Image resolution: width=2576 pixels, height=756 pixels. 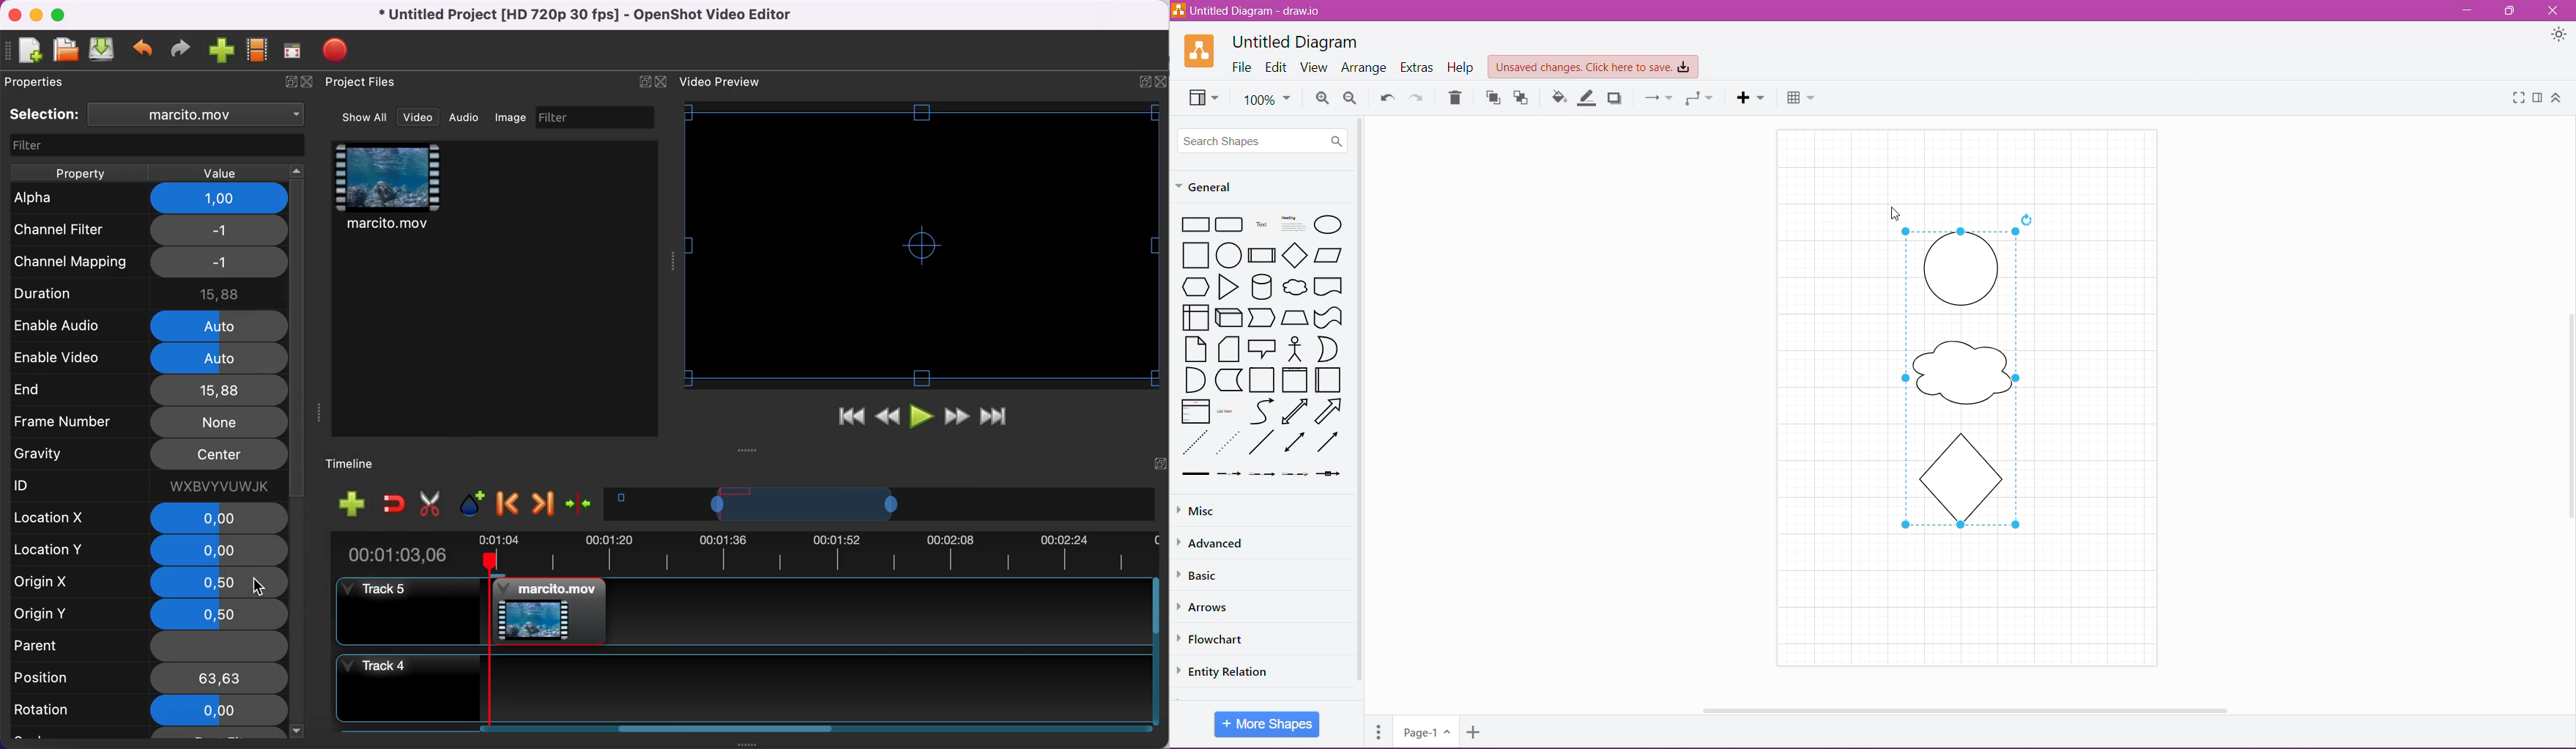 What do you see at coordinates (474, 504) in the screenshot?
I see `add marker` at bounding box center [474, 504].